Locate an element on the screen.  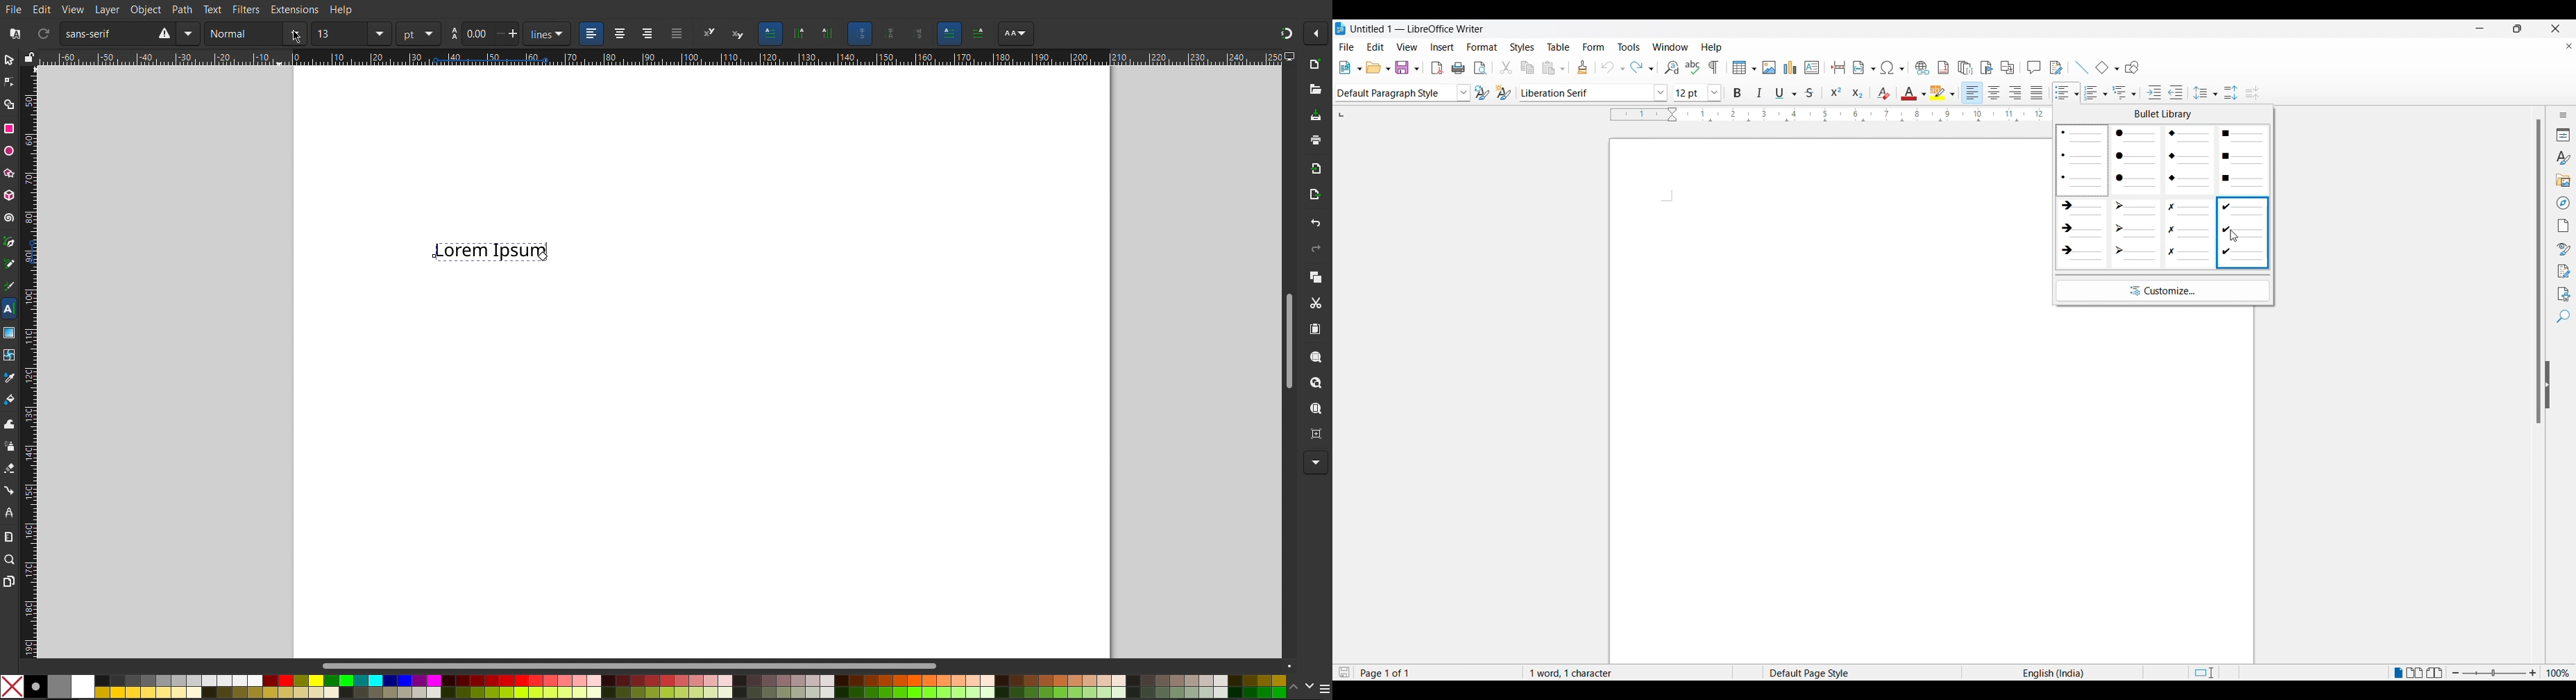
Decrease line spacing is located at coordinates (2256, 91).